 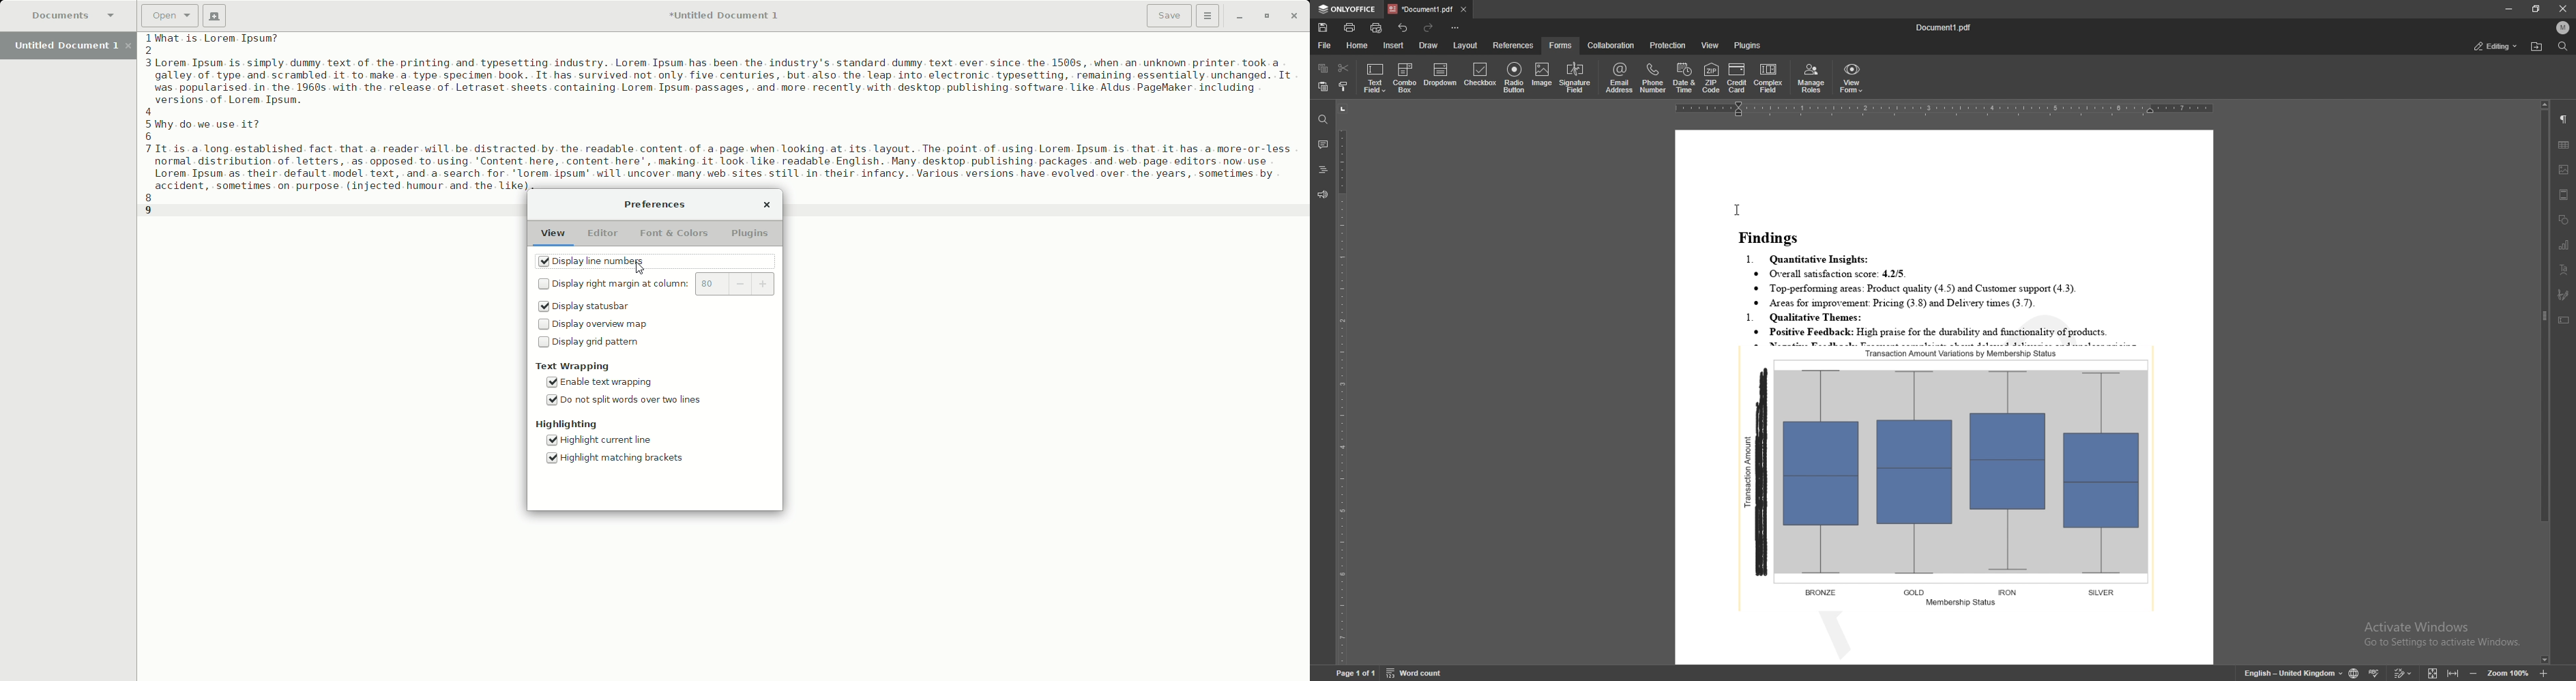 I want to click on 80, so click(x=737, y=285).